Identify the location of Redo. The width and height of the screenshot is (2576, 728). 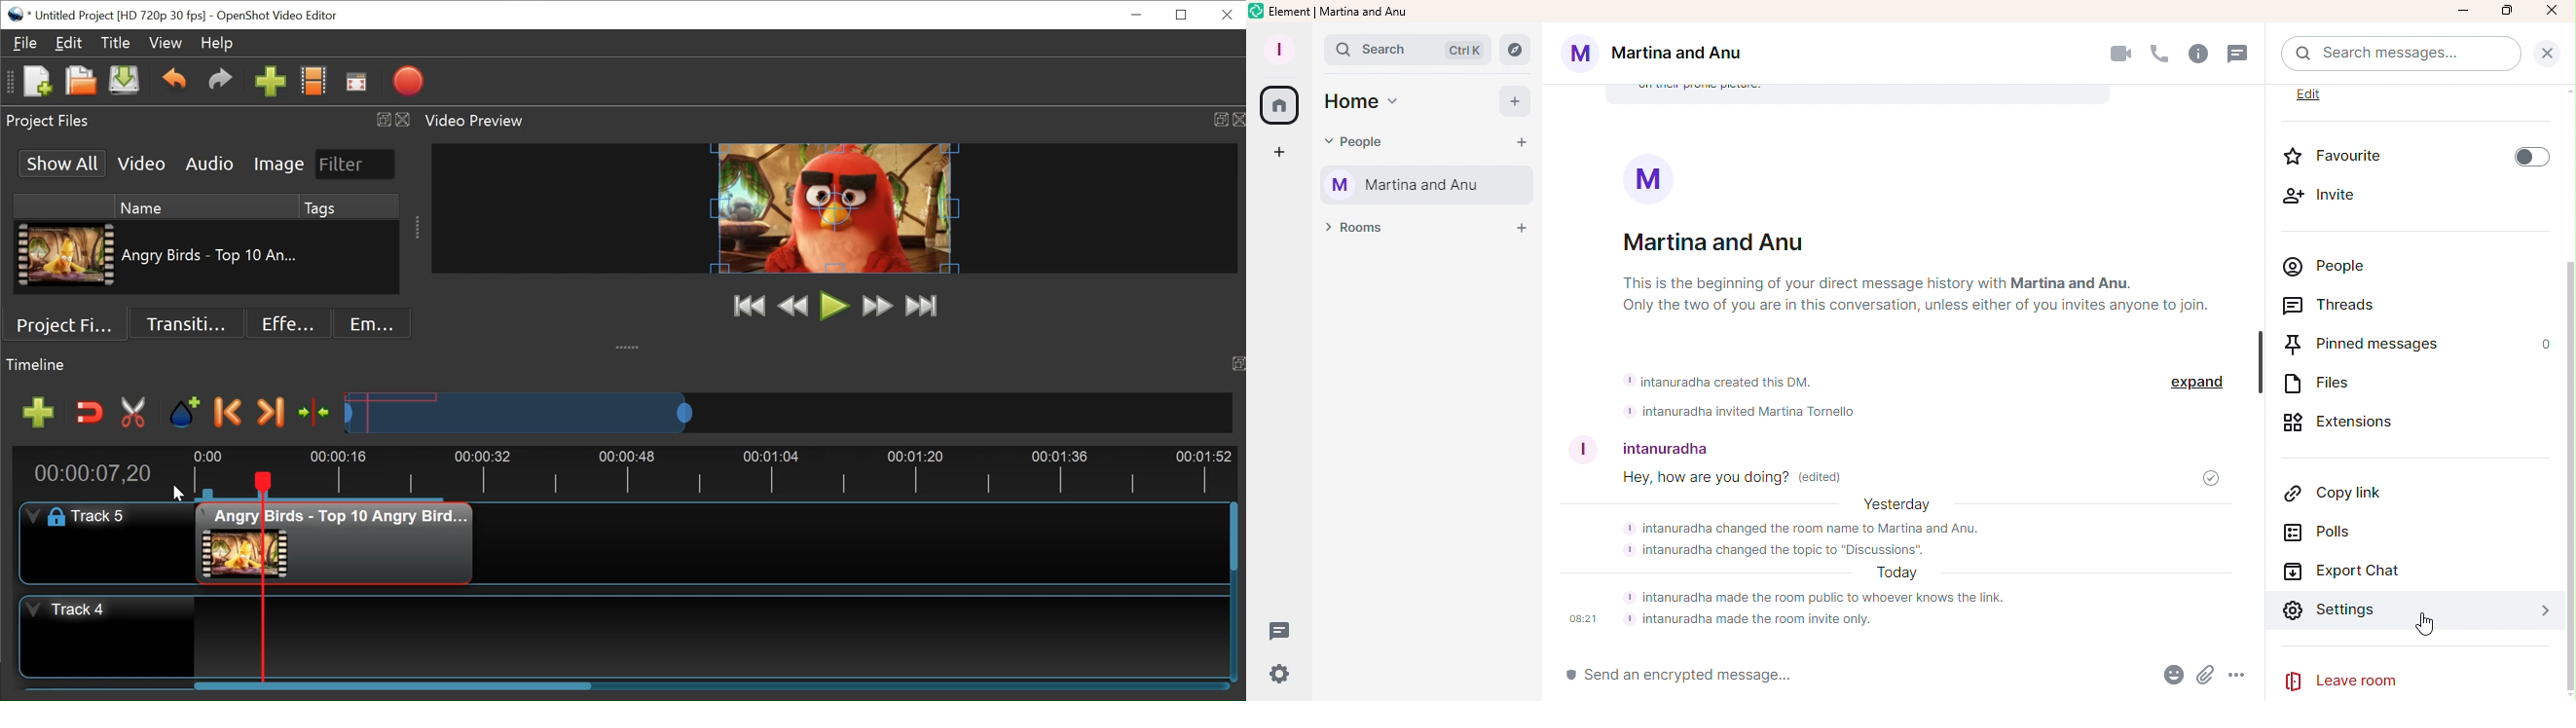
(223, 82).